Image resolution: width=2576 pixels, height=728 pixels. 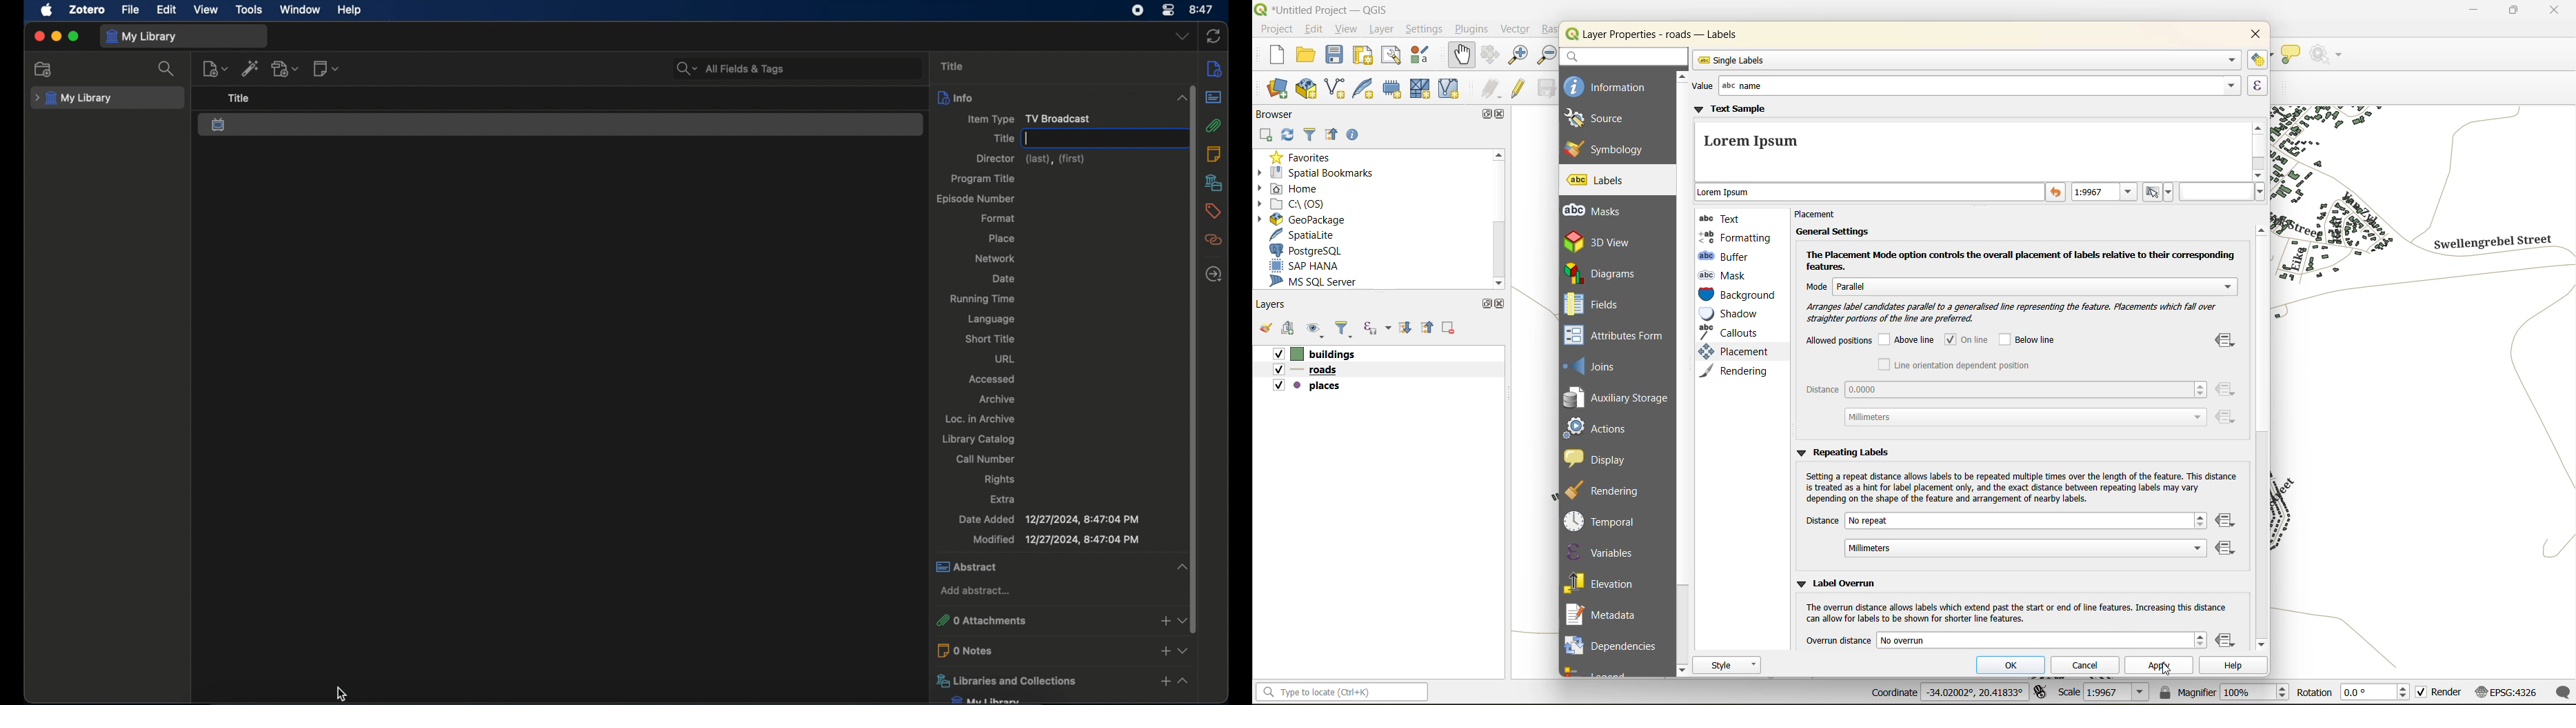 What do you see at coordinates (1345, 330) in the screenshot?
I see `filter ` at bounding box center [1345, 330].